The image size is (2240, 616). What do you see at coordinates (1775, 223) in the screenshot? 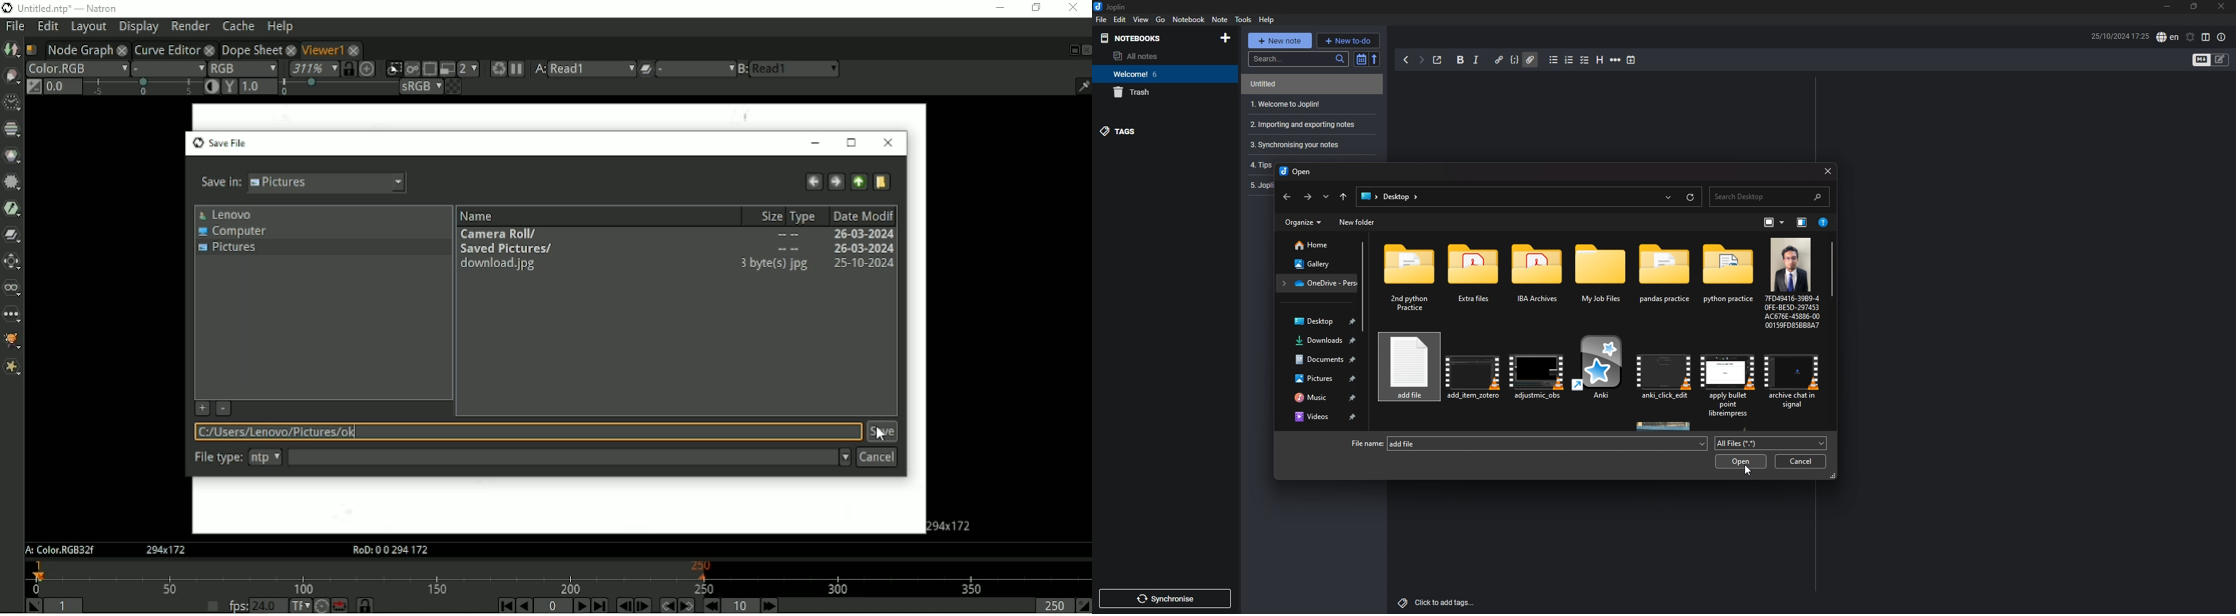
I see `change your view` at bounding box center [1775, 223].